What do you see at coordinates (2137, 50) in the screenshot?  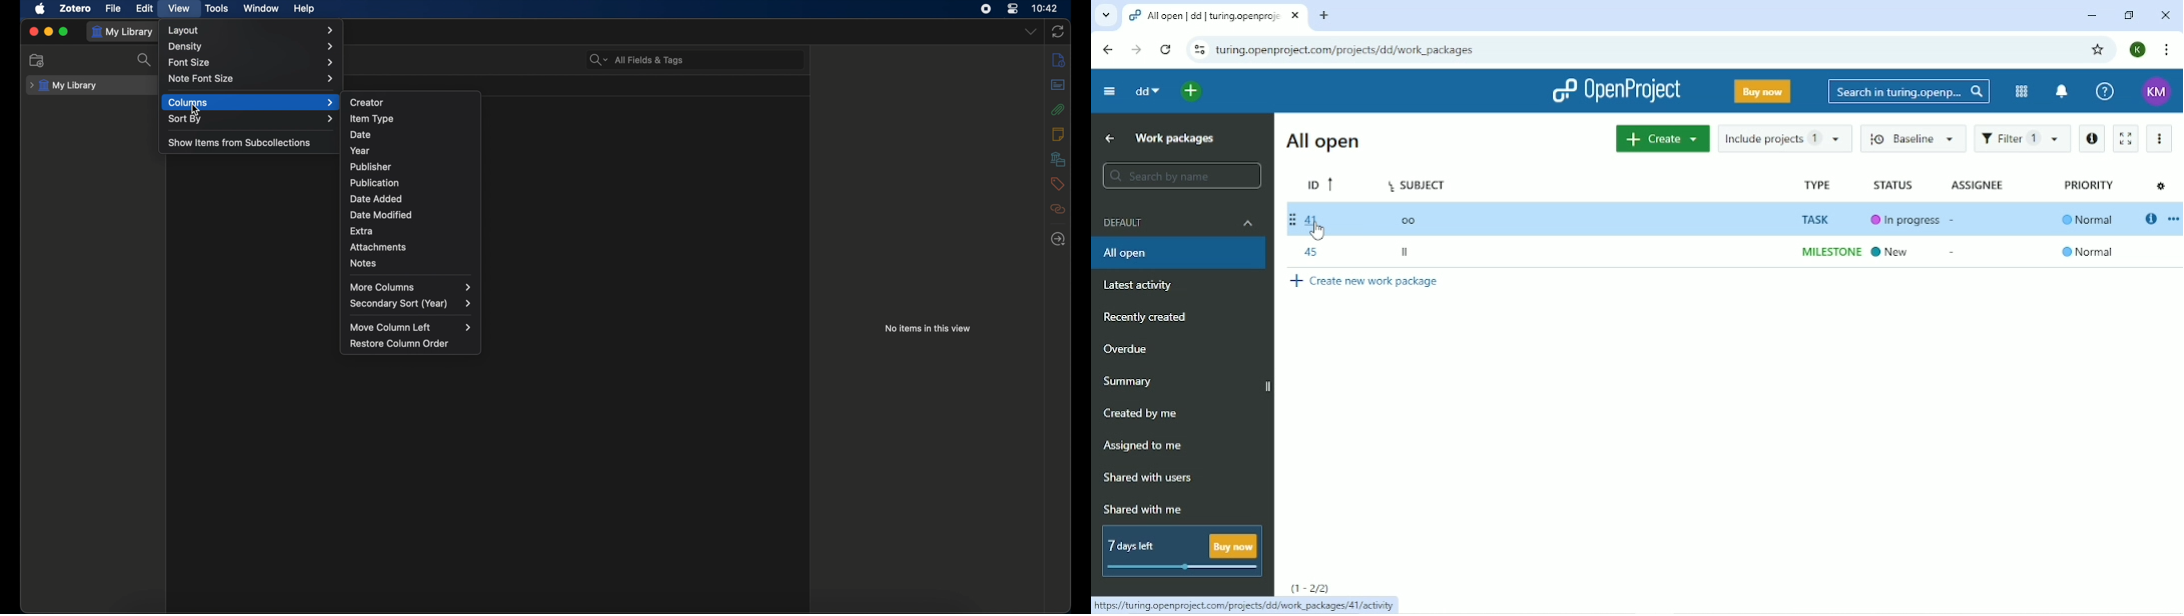 I see `Account` at bounding box center [2137, 50].